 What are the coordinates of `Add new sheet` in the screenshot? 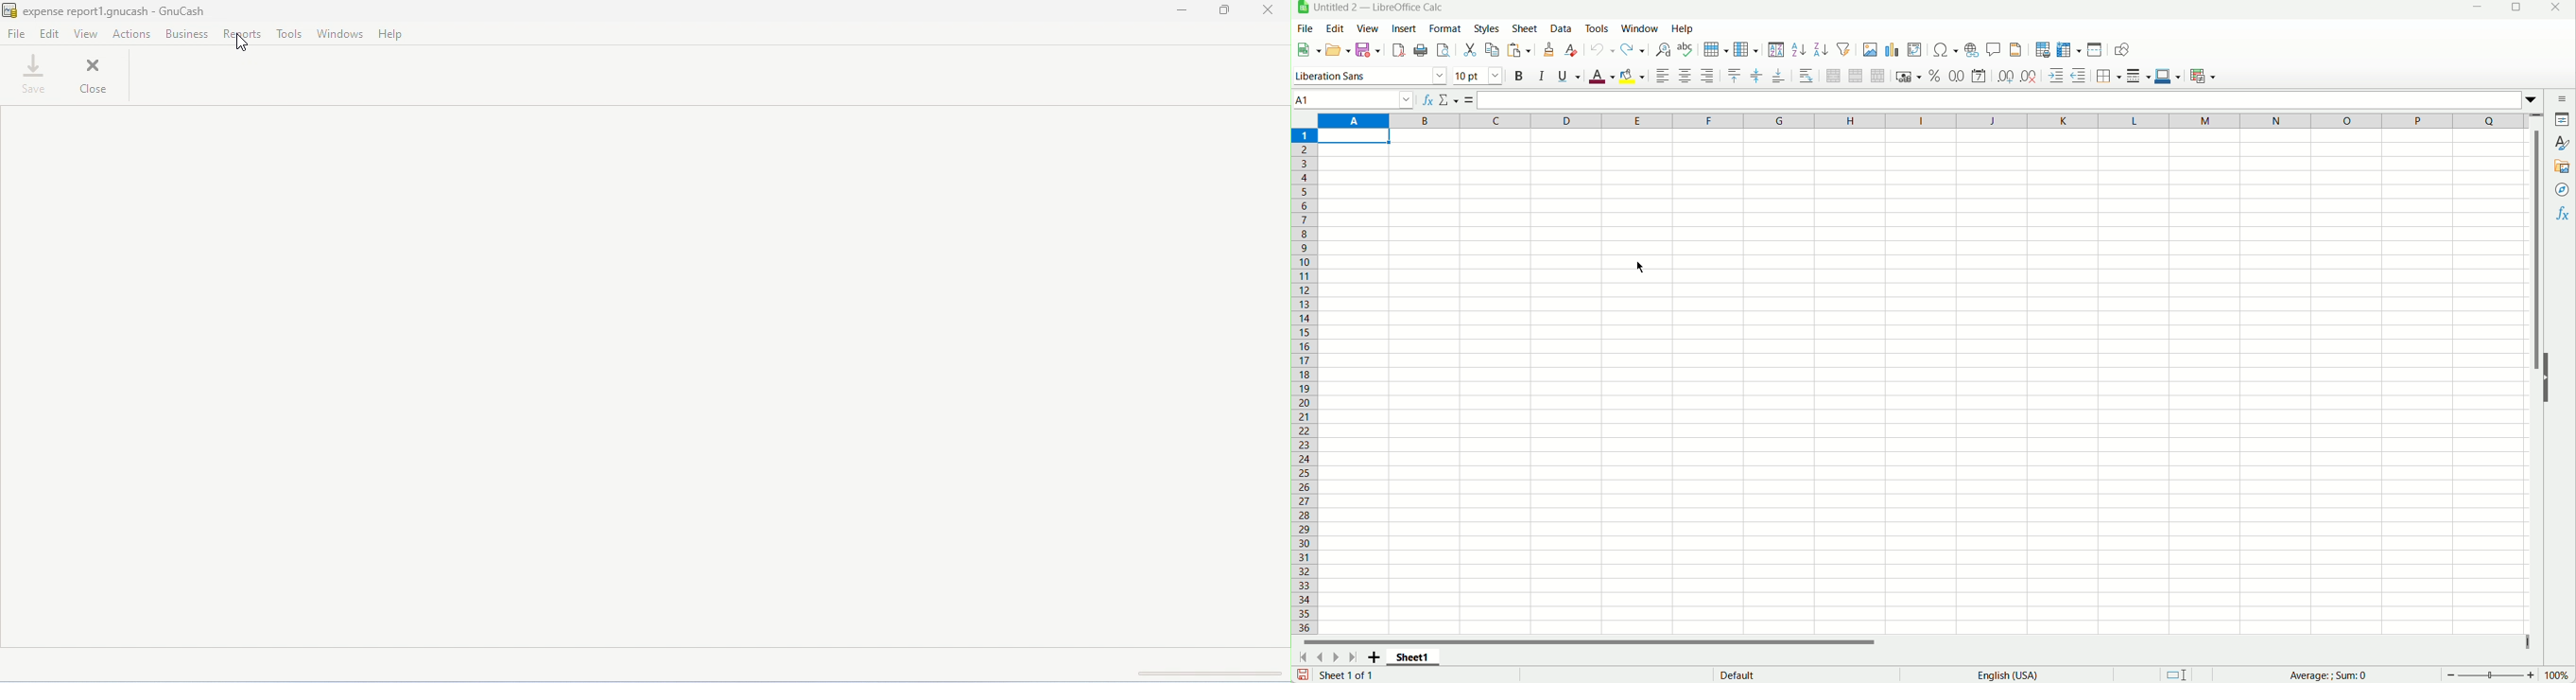 It's located at (1373, 658).